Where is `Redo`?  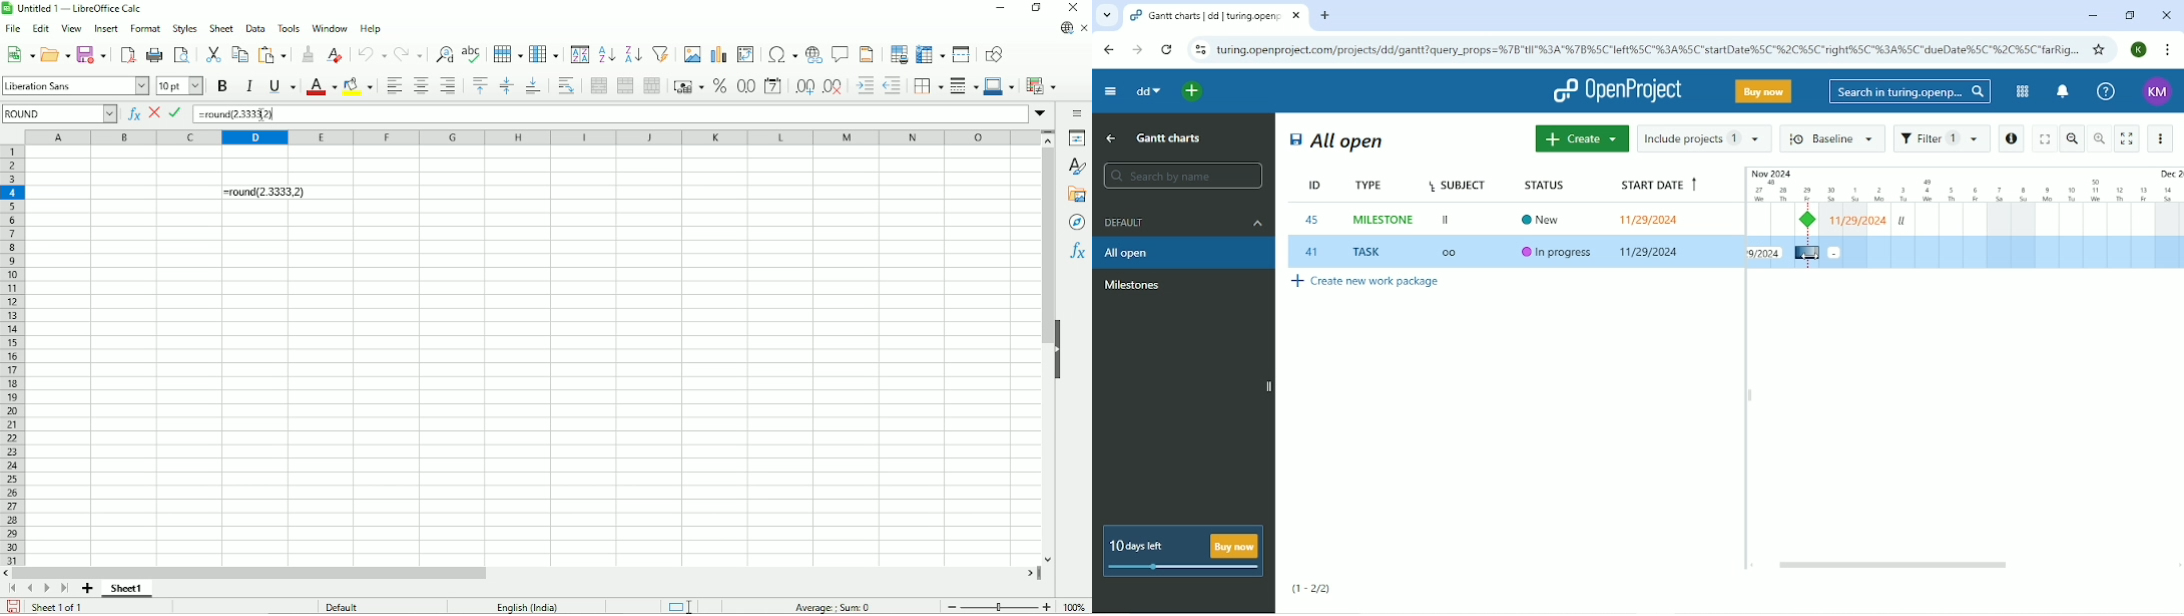 Redo is located at coordinates (410, 55).